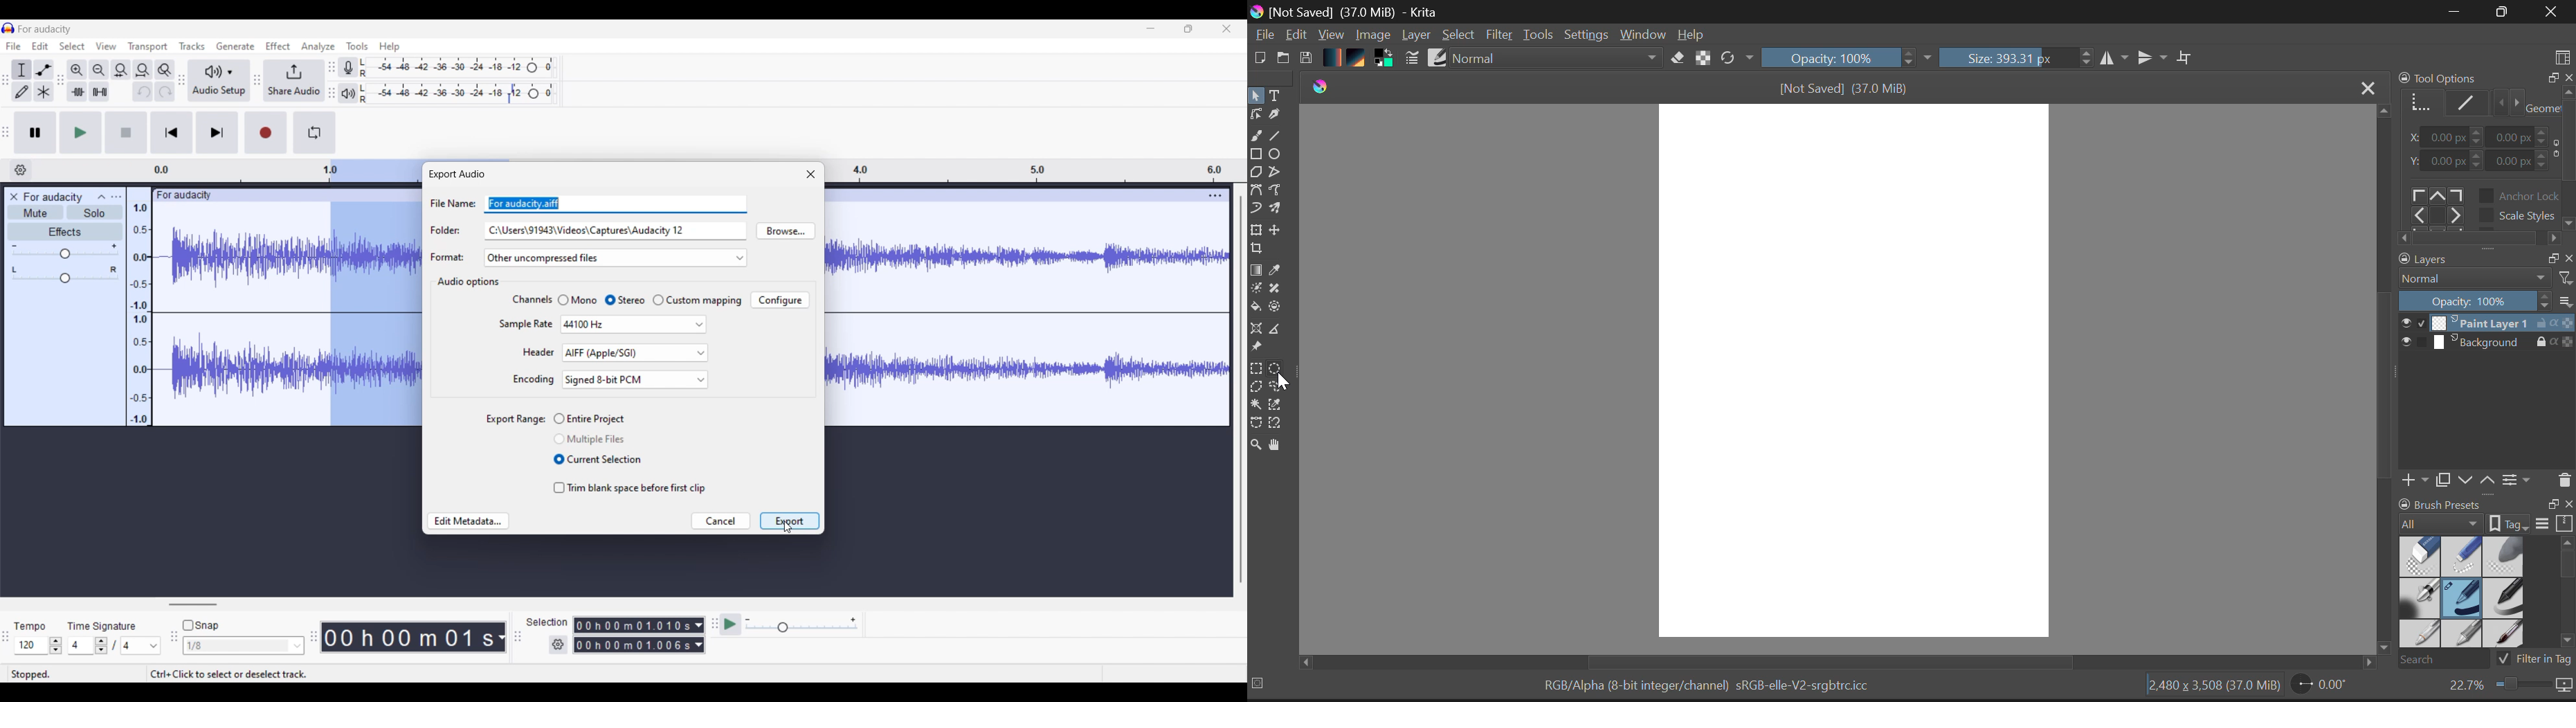 This screenshot has height=728, width=2576. What do you see at coordinates (116, 197) in the screenshot?
I see `Open menu` at bounding box center [116, 197].